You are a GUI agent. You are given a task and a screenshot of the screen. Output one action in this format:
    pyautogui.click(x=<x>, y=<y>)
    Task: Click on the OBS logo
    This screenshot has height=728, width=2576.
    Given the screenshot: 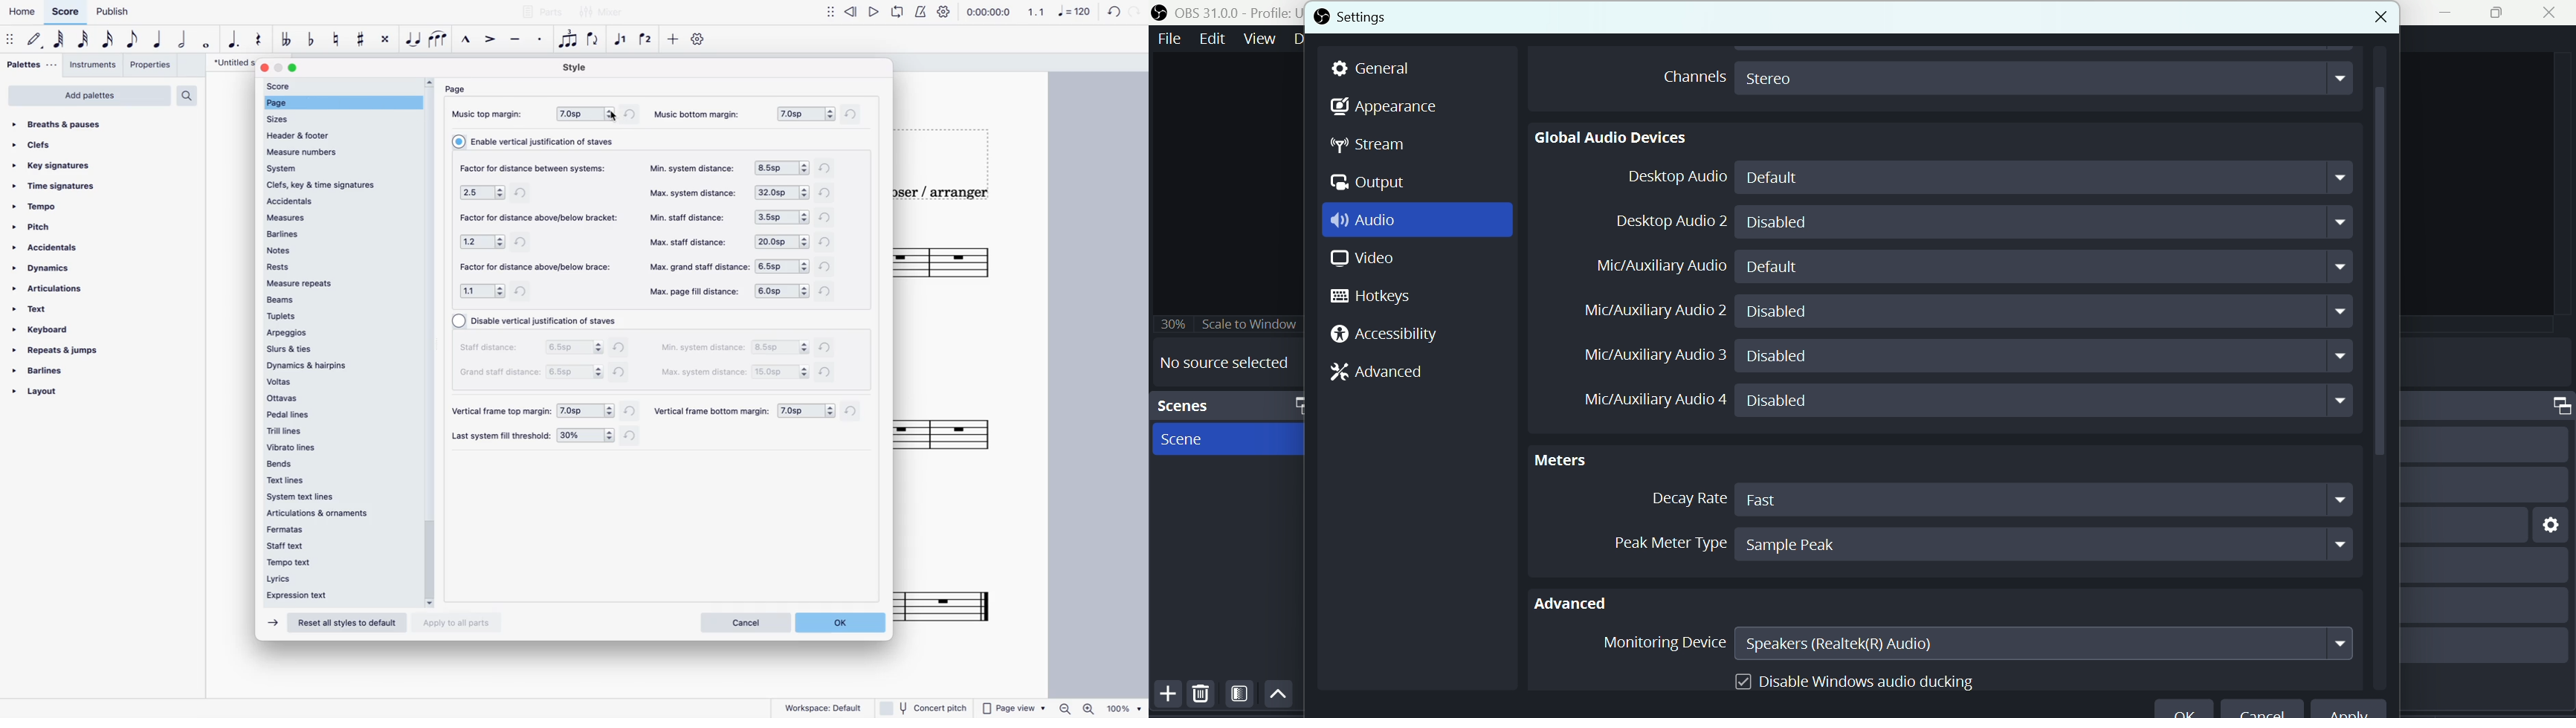 What is the action you would take?
    pyautogui.click(x=1161, y=12)
    